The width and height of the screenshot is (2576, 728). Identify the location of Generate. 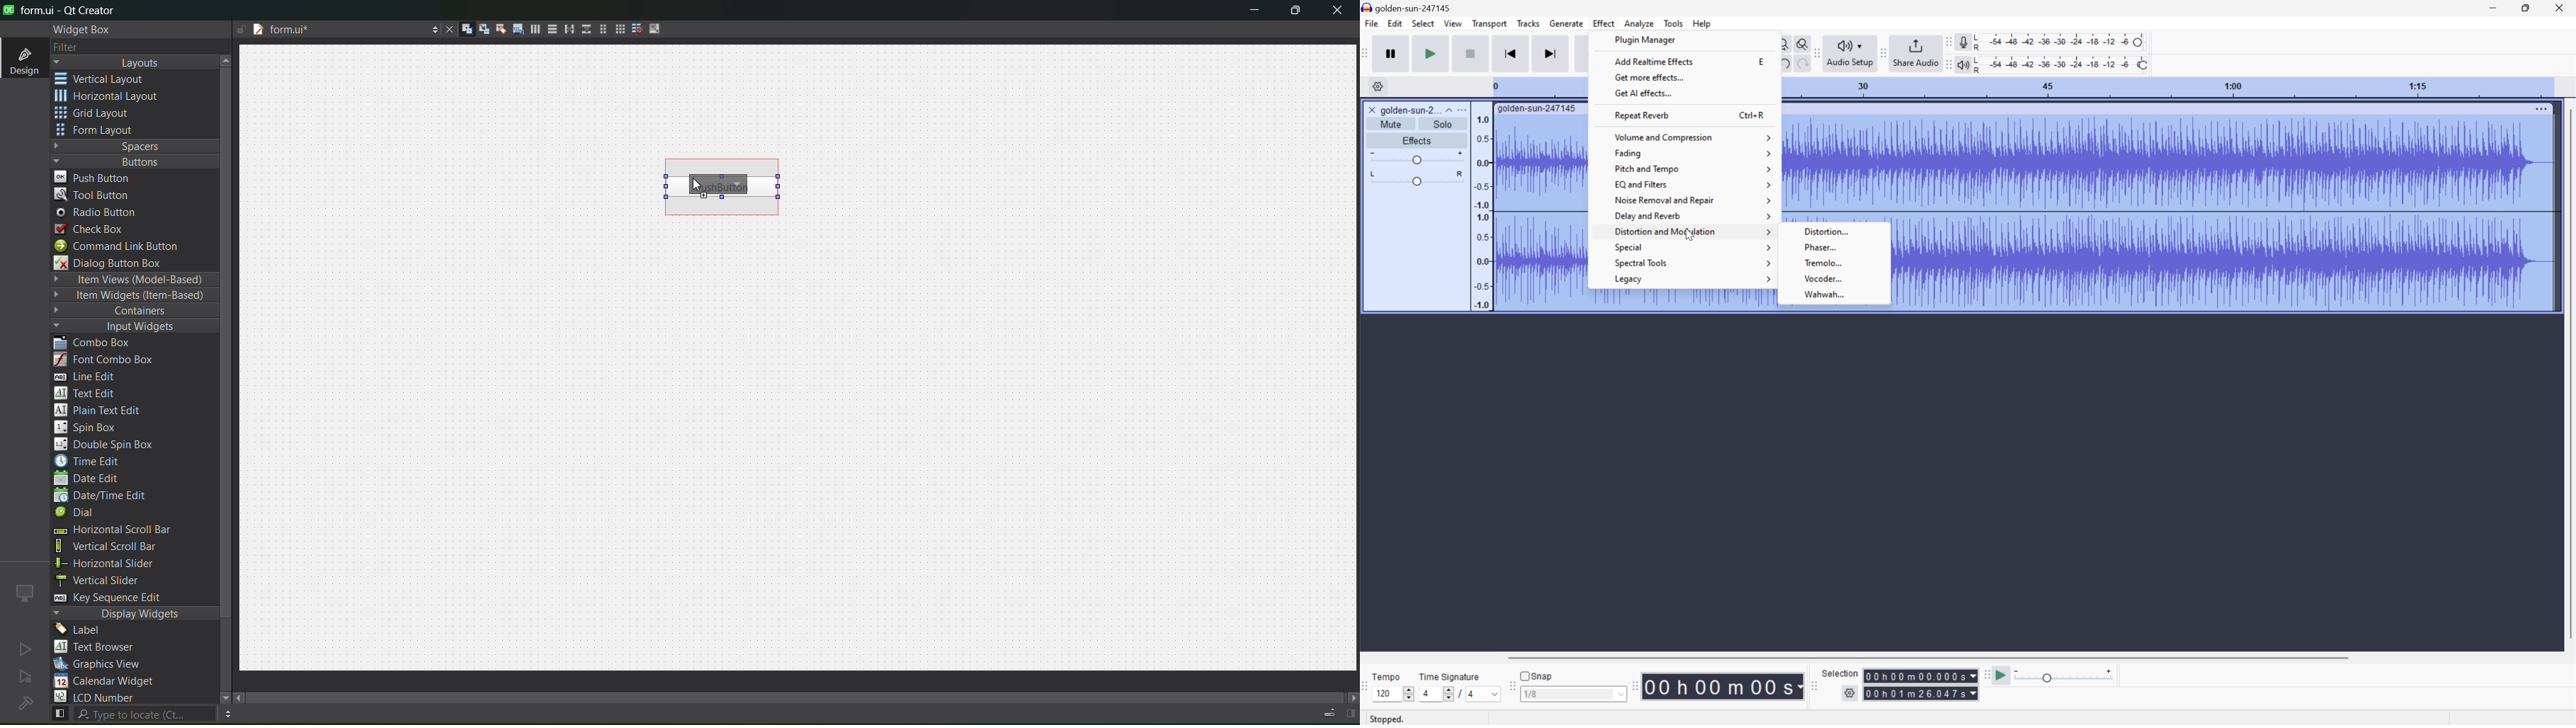
(1568, 24).